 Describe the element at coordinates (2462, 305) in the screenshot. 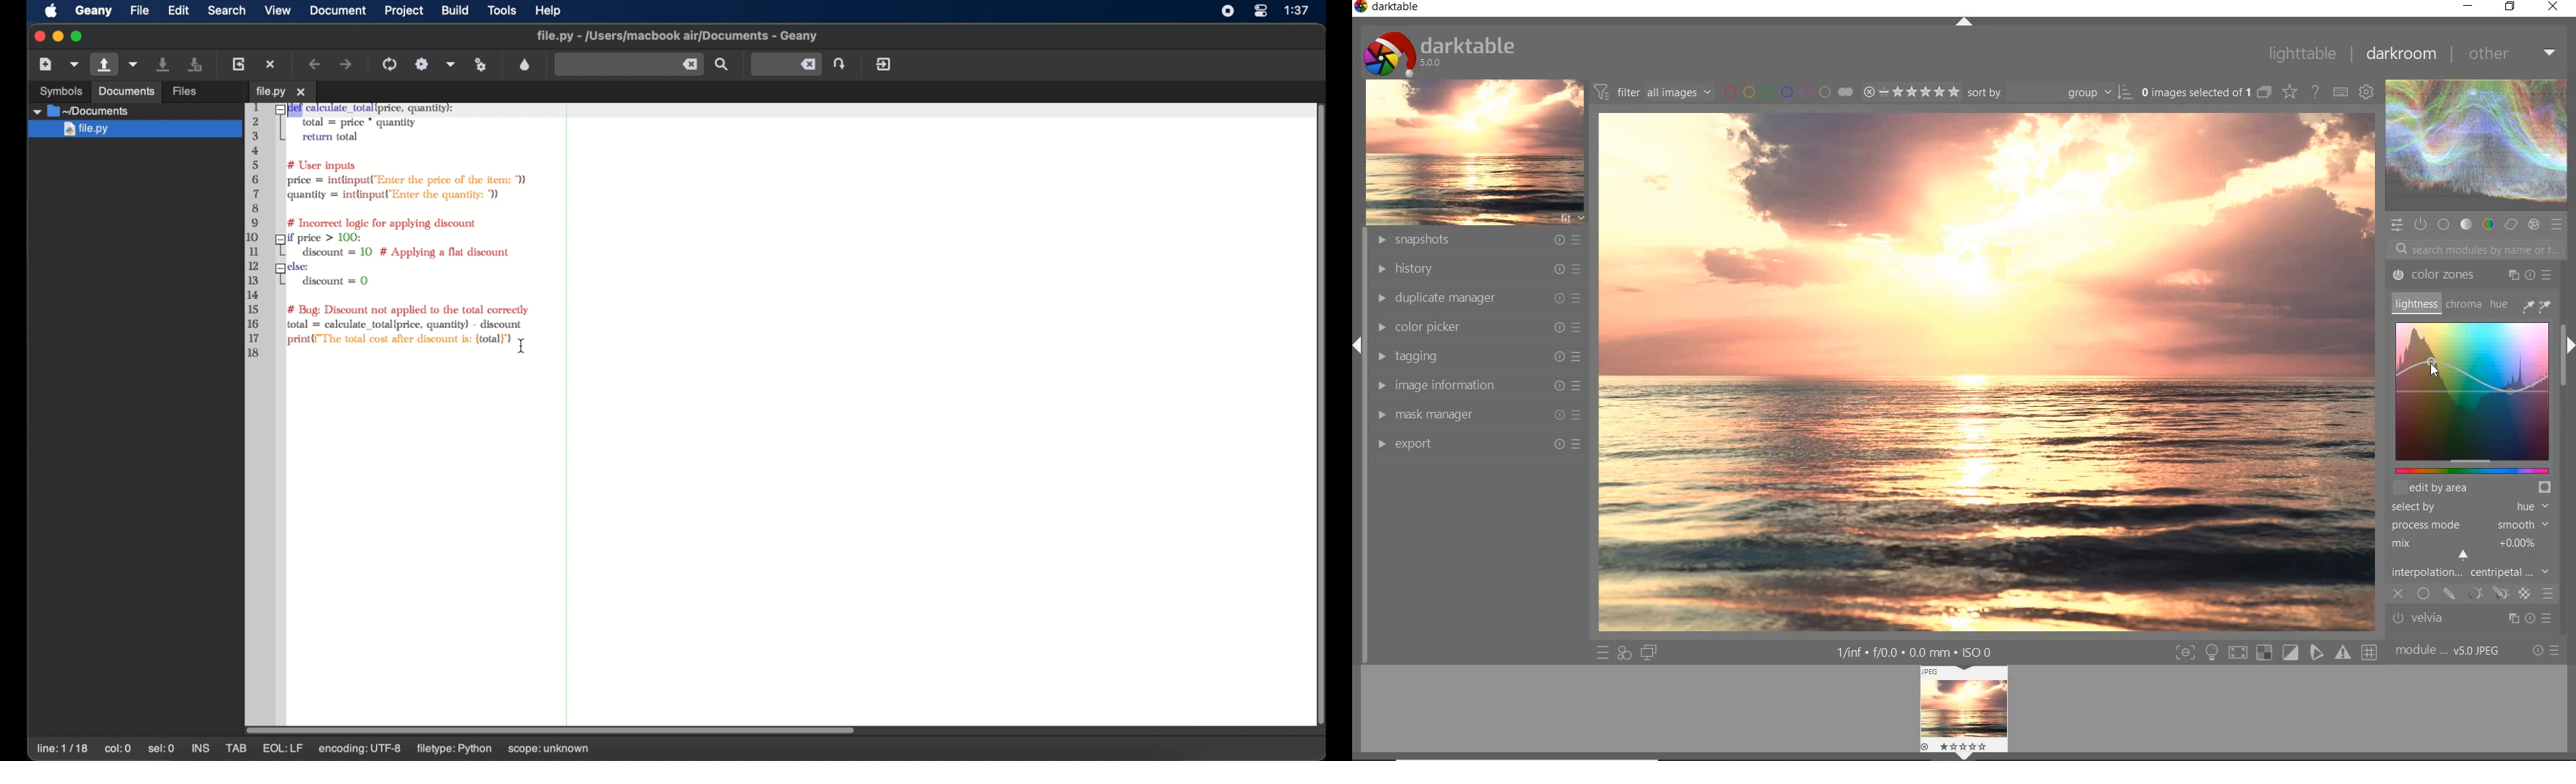

I see `CHROMA` at that location.